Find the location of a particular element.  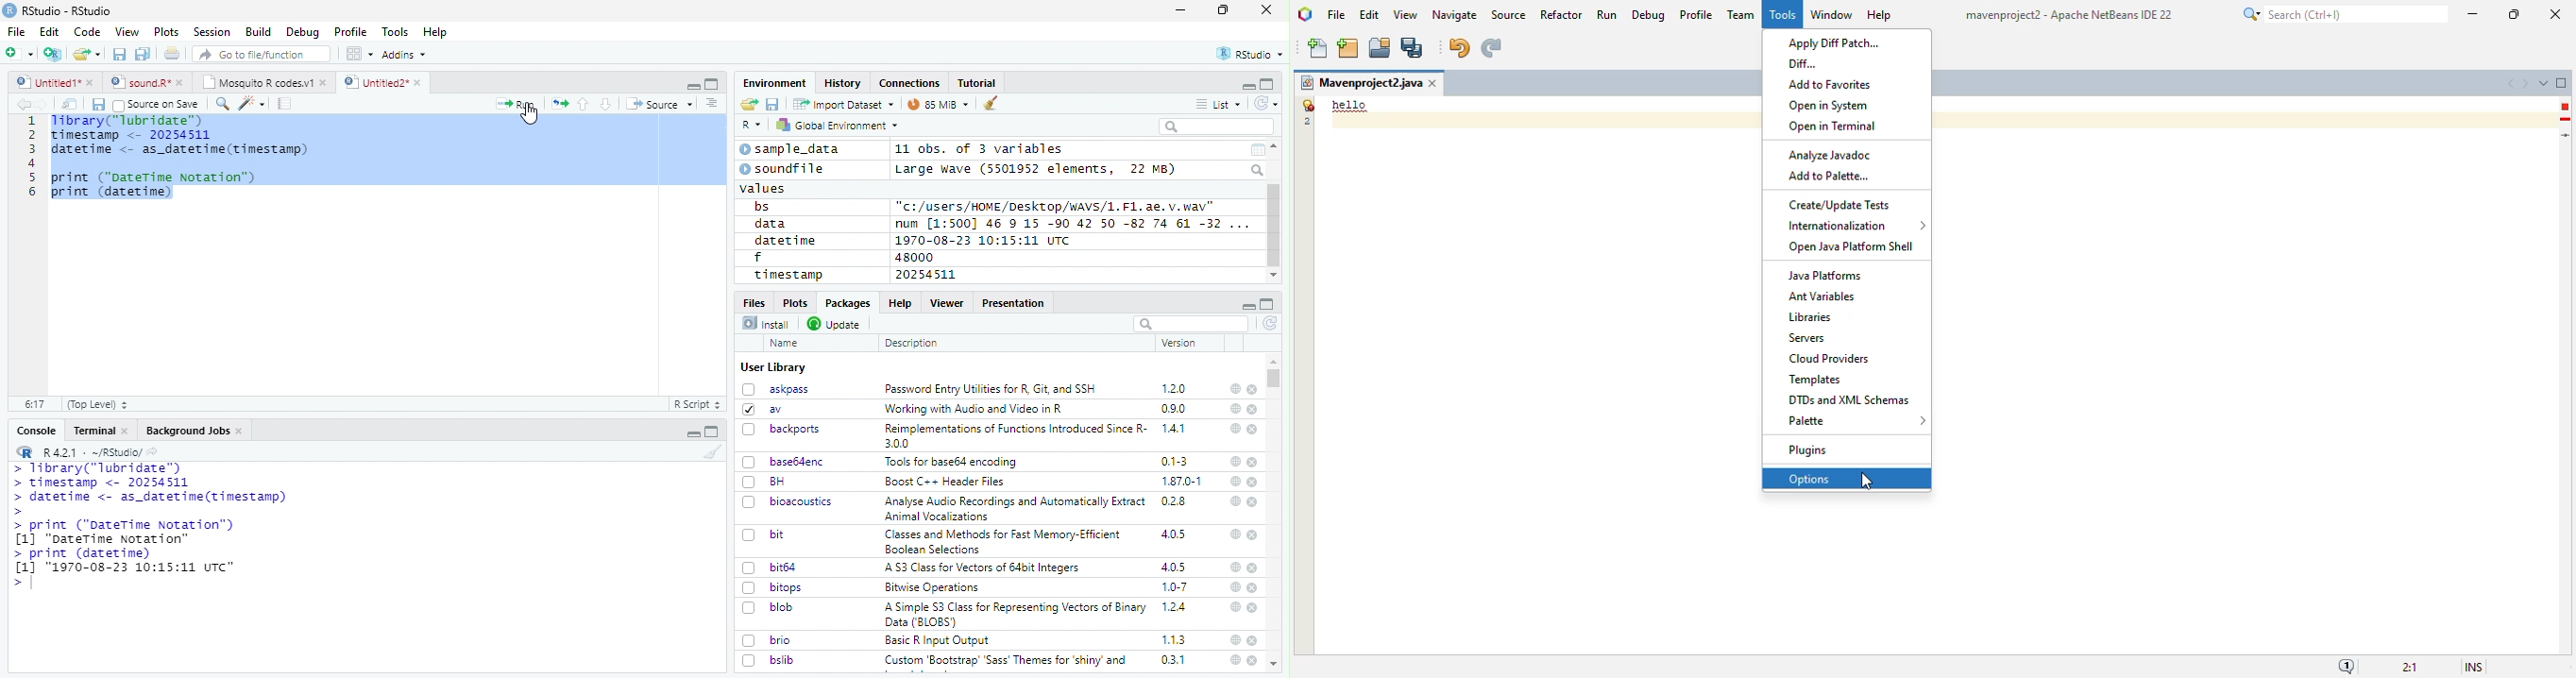

Edit is located at coordinates (49, 31).